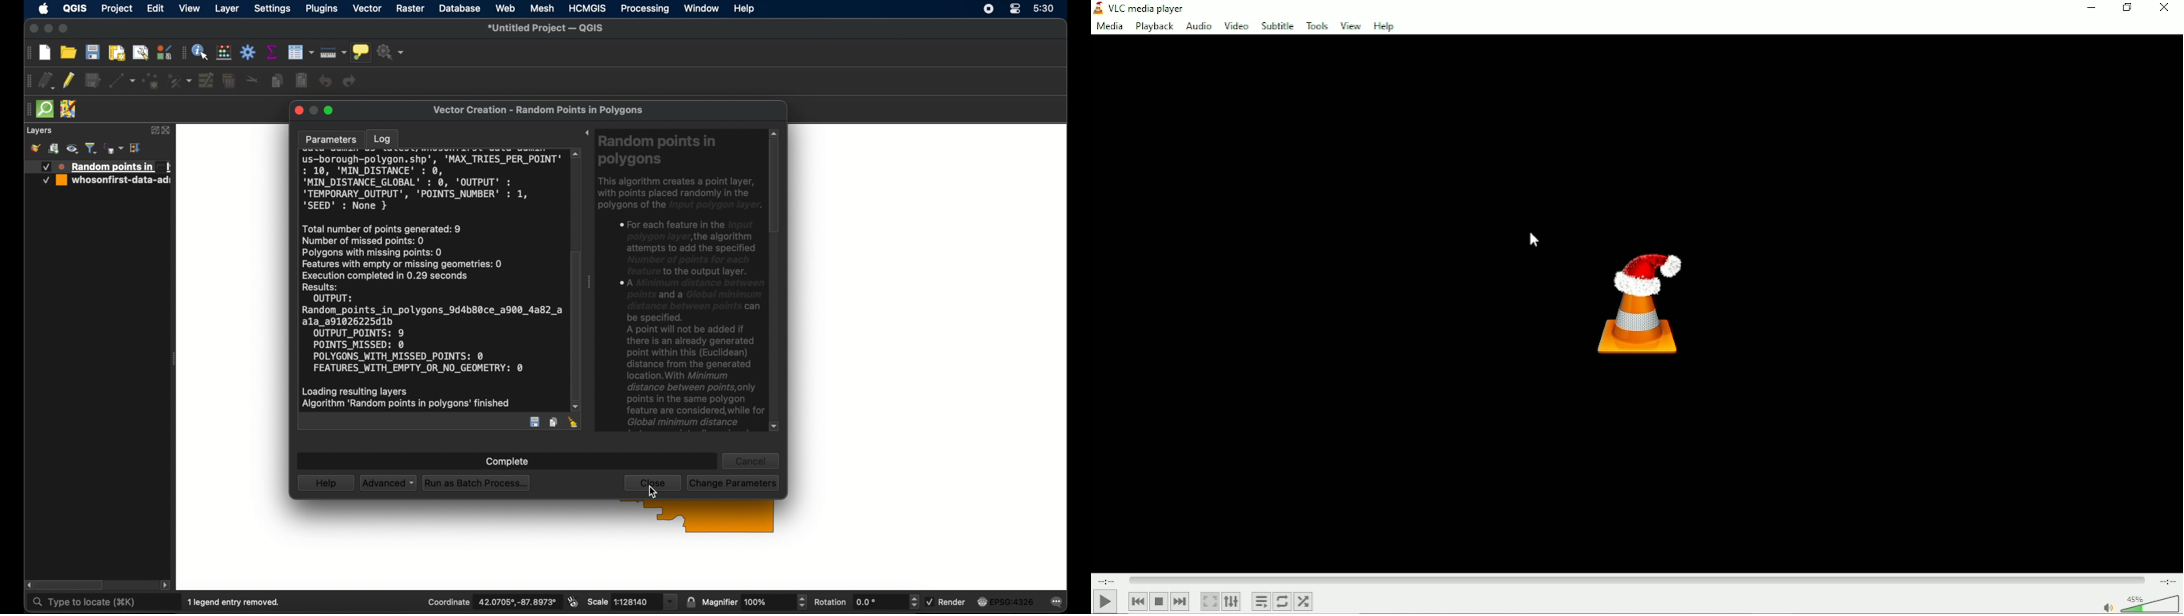 The width and height of the screenshot is (2184, 616). Describe the element at coordinates (1637, 580) in the screenshot. I see `Play duration` at that location.